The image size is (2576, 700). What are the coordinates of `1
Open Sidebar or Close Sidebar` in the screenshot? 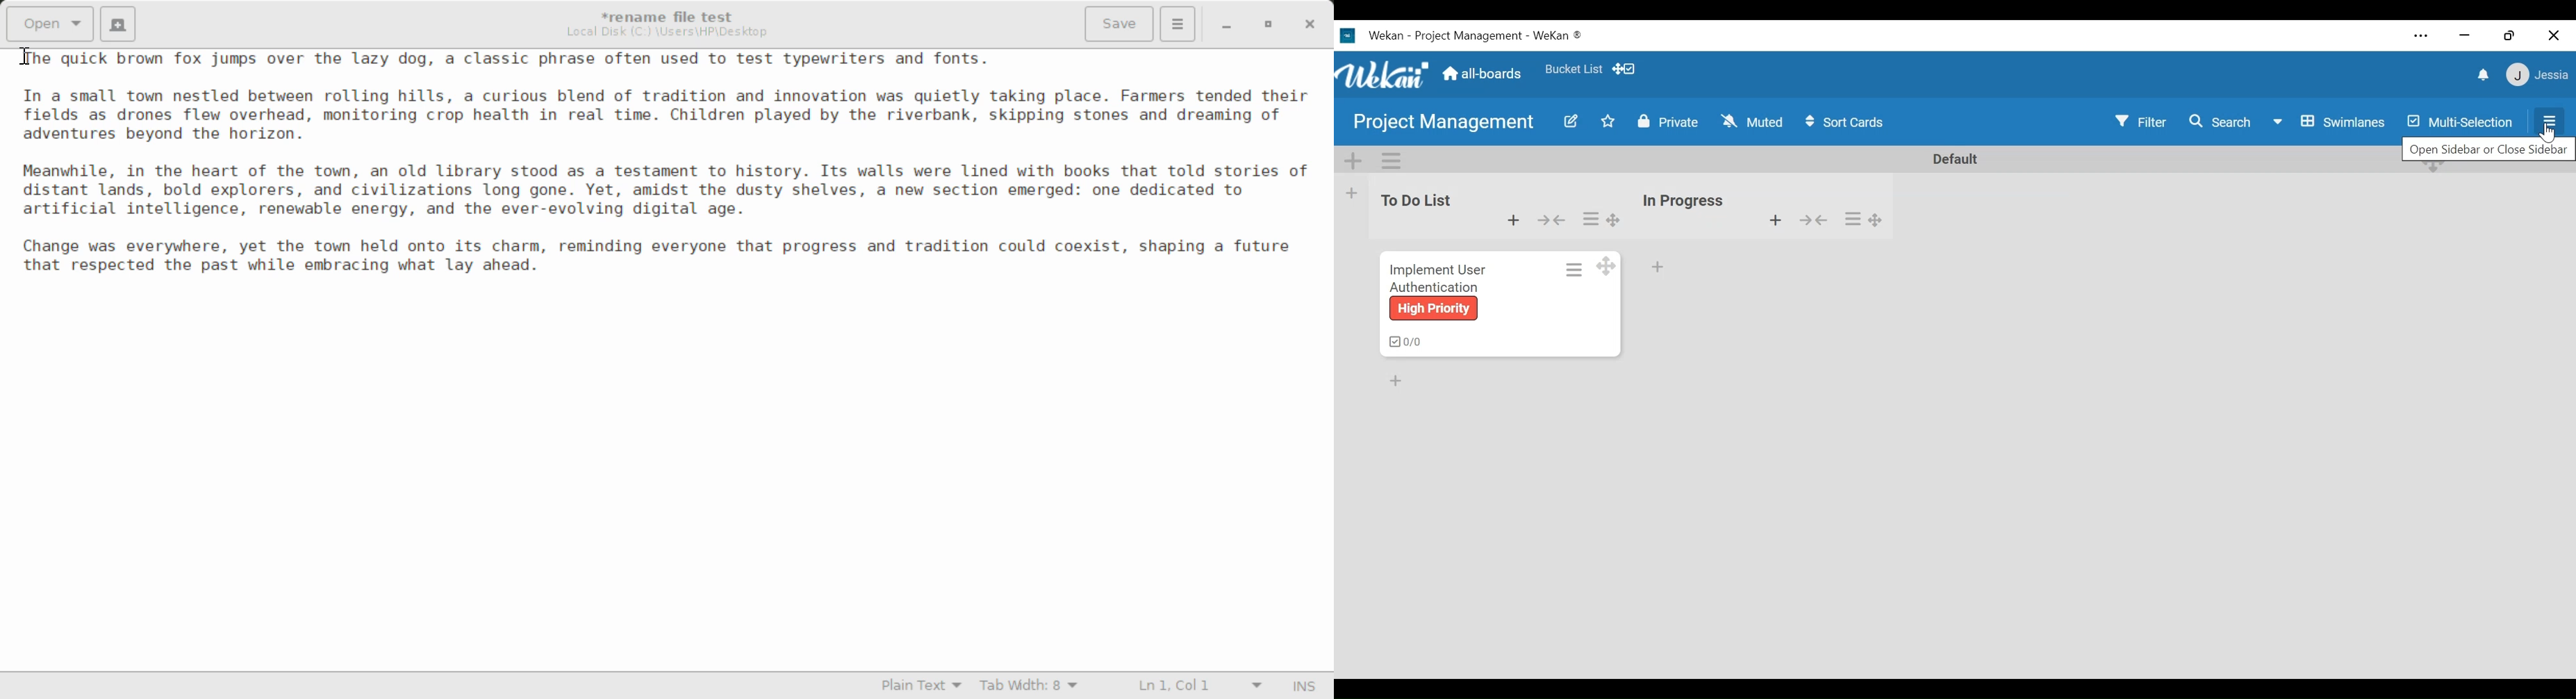 It's located at (2488, 148).